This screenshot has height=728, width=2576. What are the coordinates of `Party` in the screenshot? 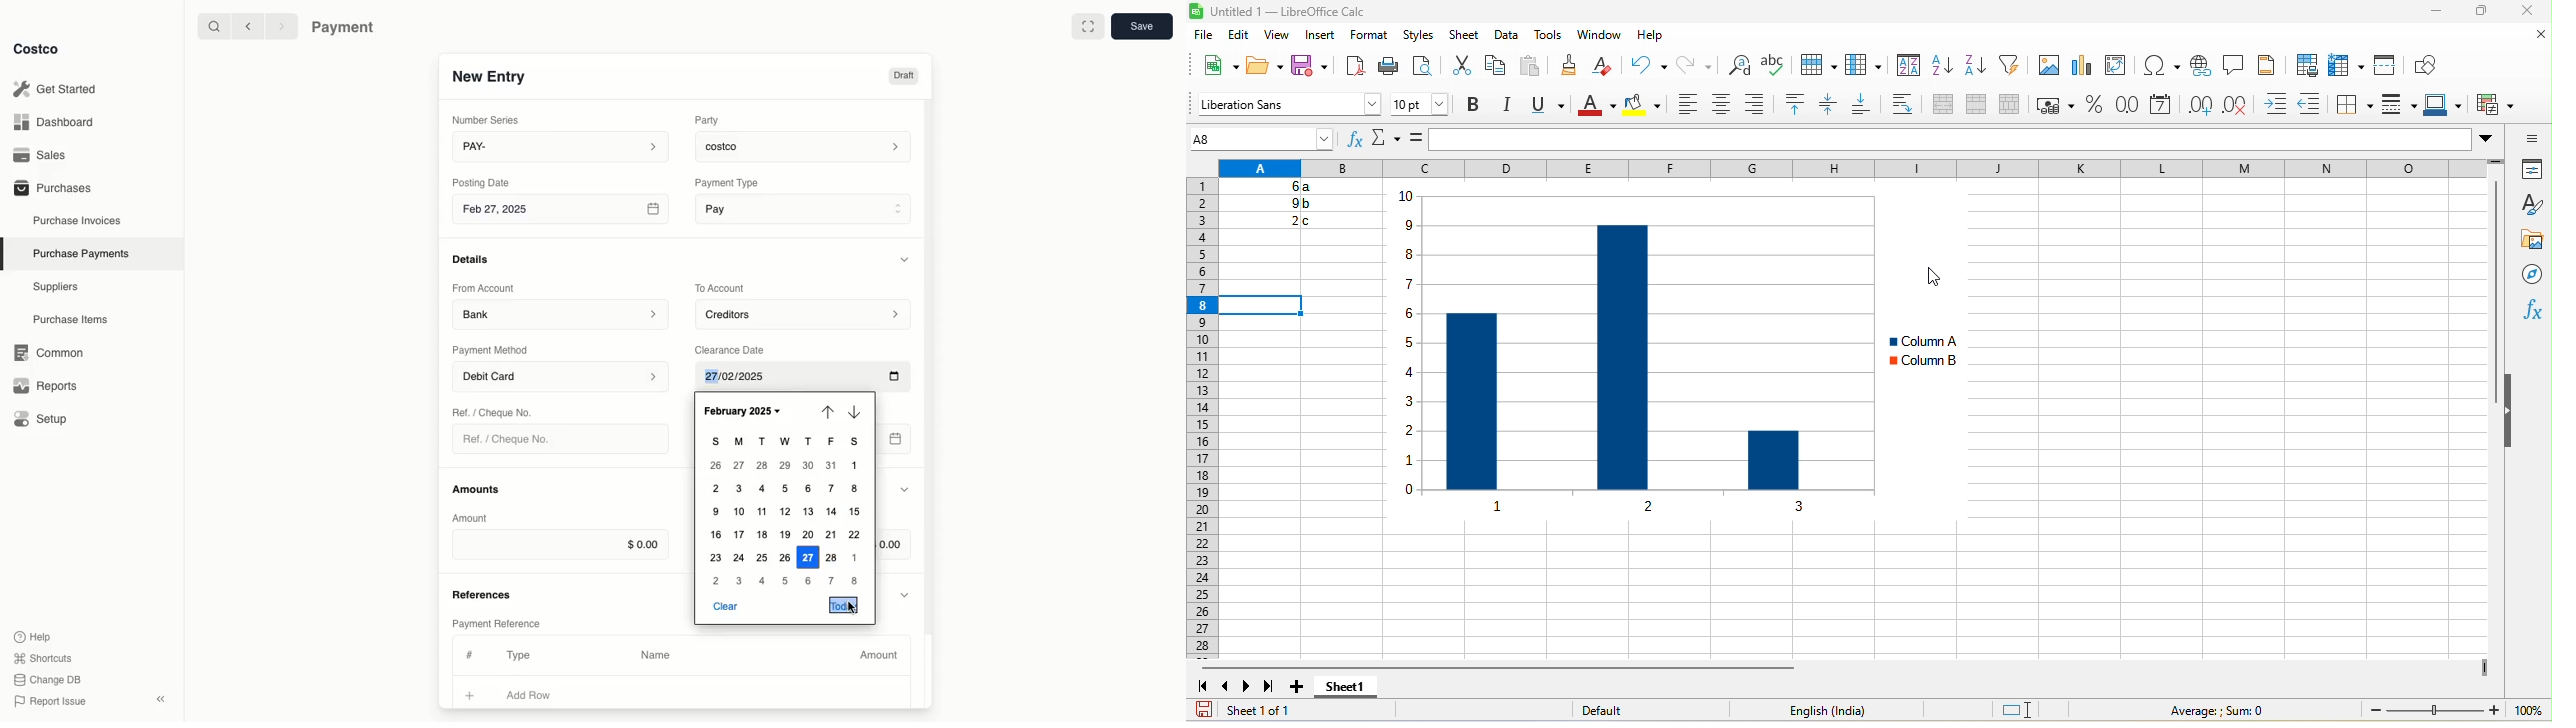 It's located at (710, 120).